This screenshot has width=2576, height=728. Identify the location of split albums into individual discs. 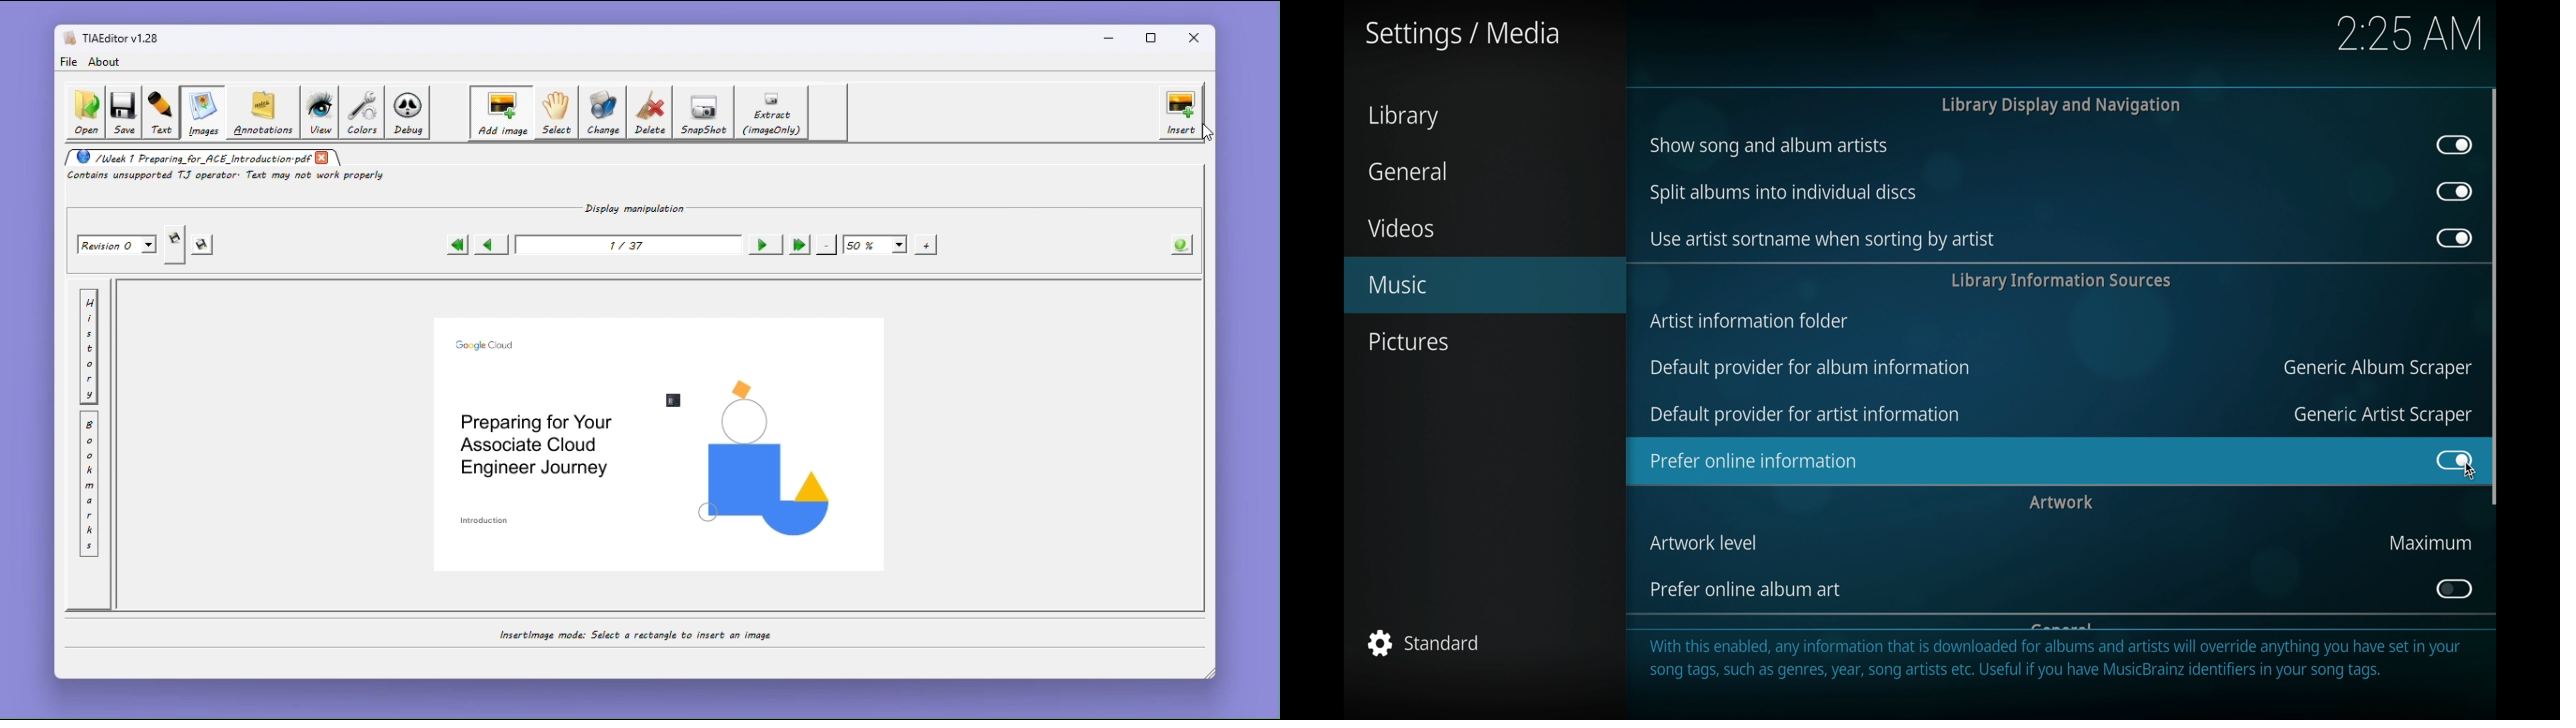
(1783, 193).